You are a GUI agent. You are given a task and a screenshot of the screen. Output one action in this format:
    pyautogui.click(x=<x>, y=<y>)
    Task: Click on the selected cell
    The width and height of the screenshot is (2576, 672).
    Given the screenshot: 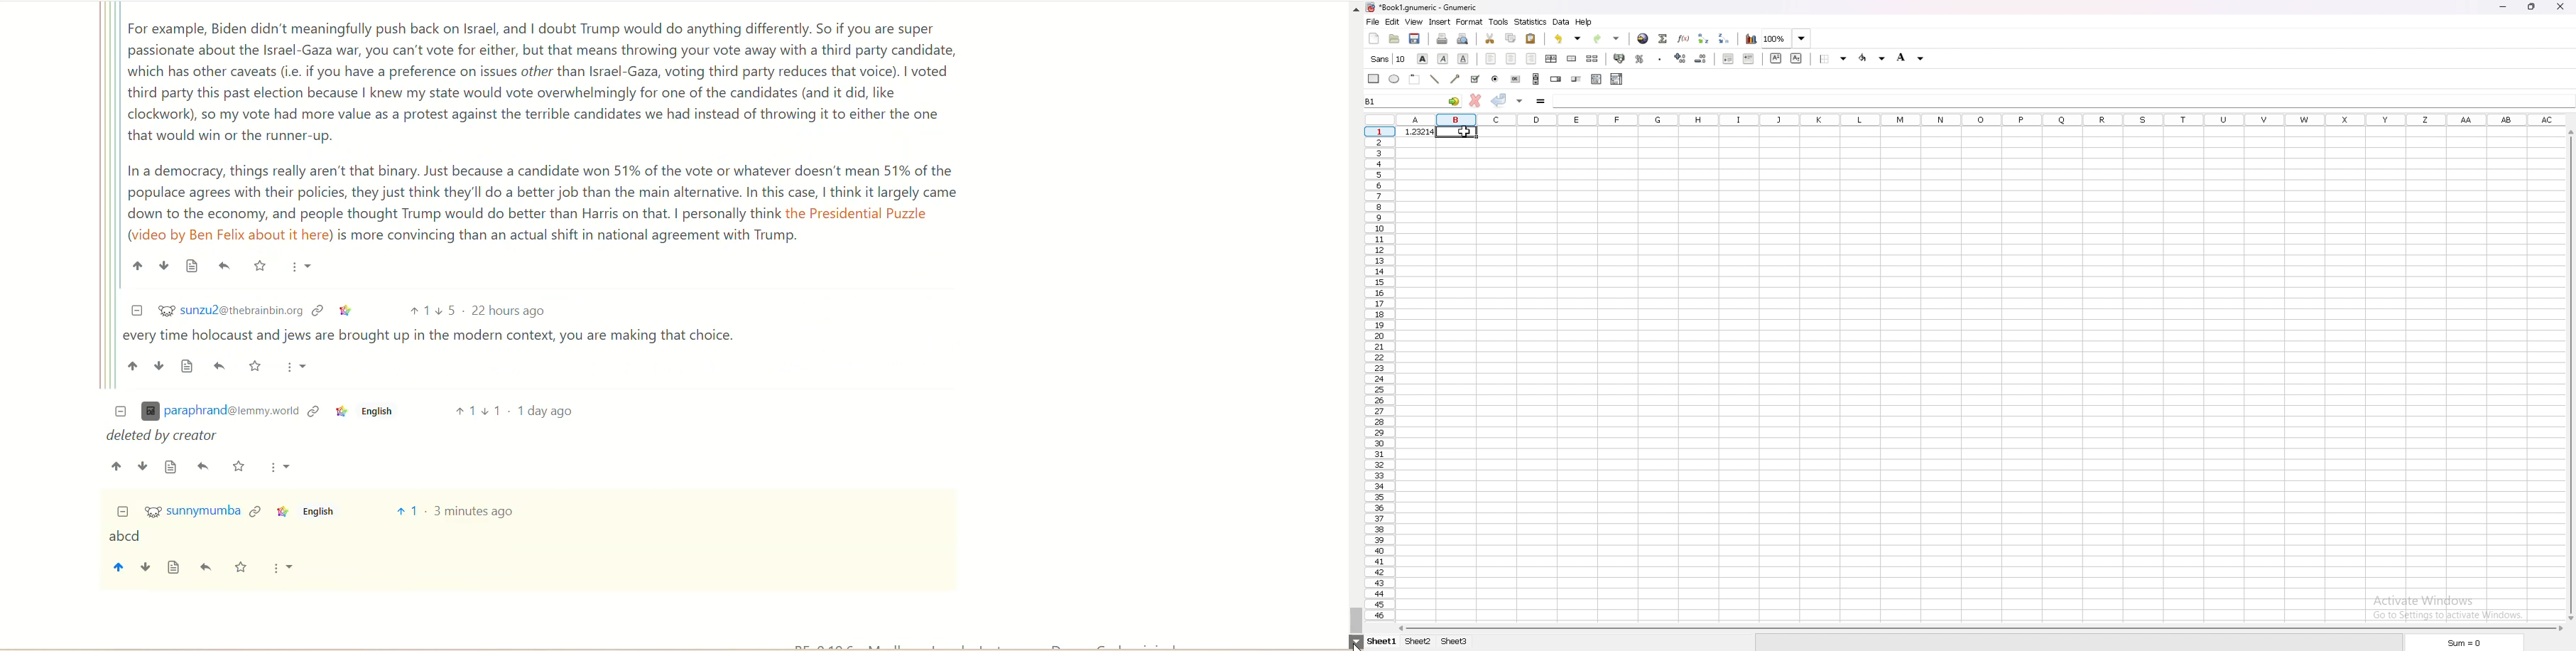 What is the action you would take?
    pyautogui.click(x=1411, y=101)
    